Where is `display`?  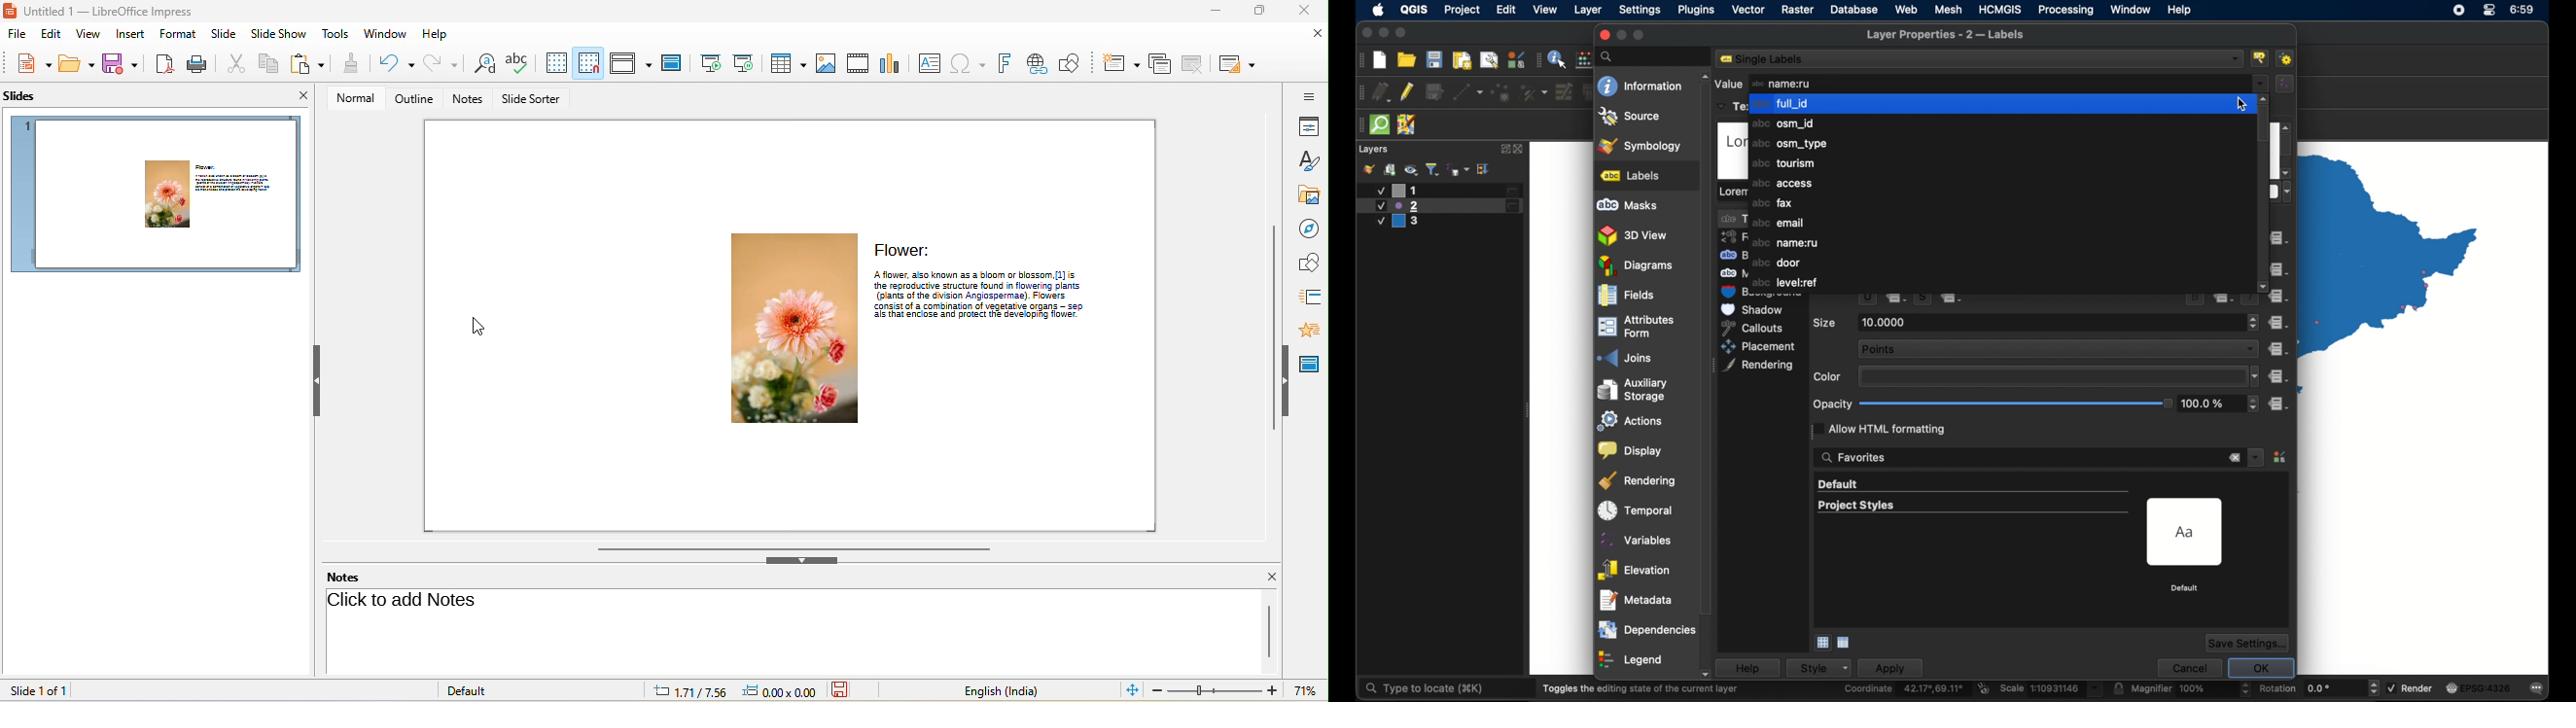
display is located at coordinates (1631, 448).